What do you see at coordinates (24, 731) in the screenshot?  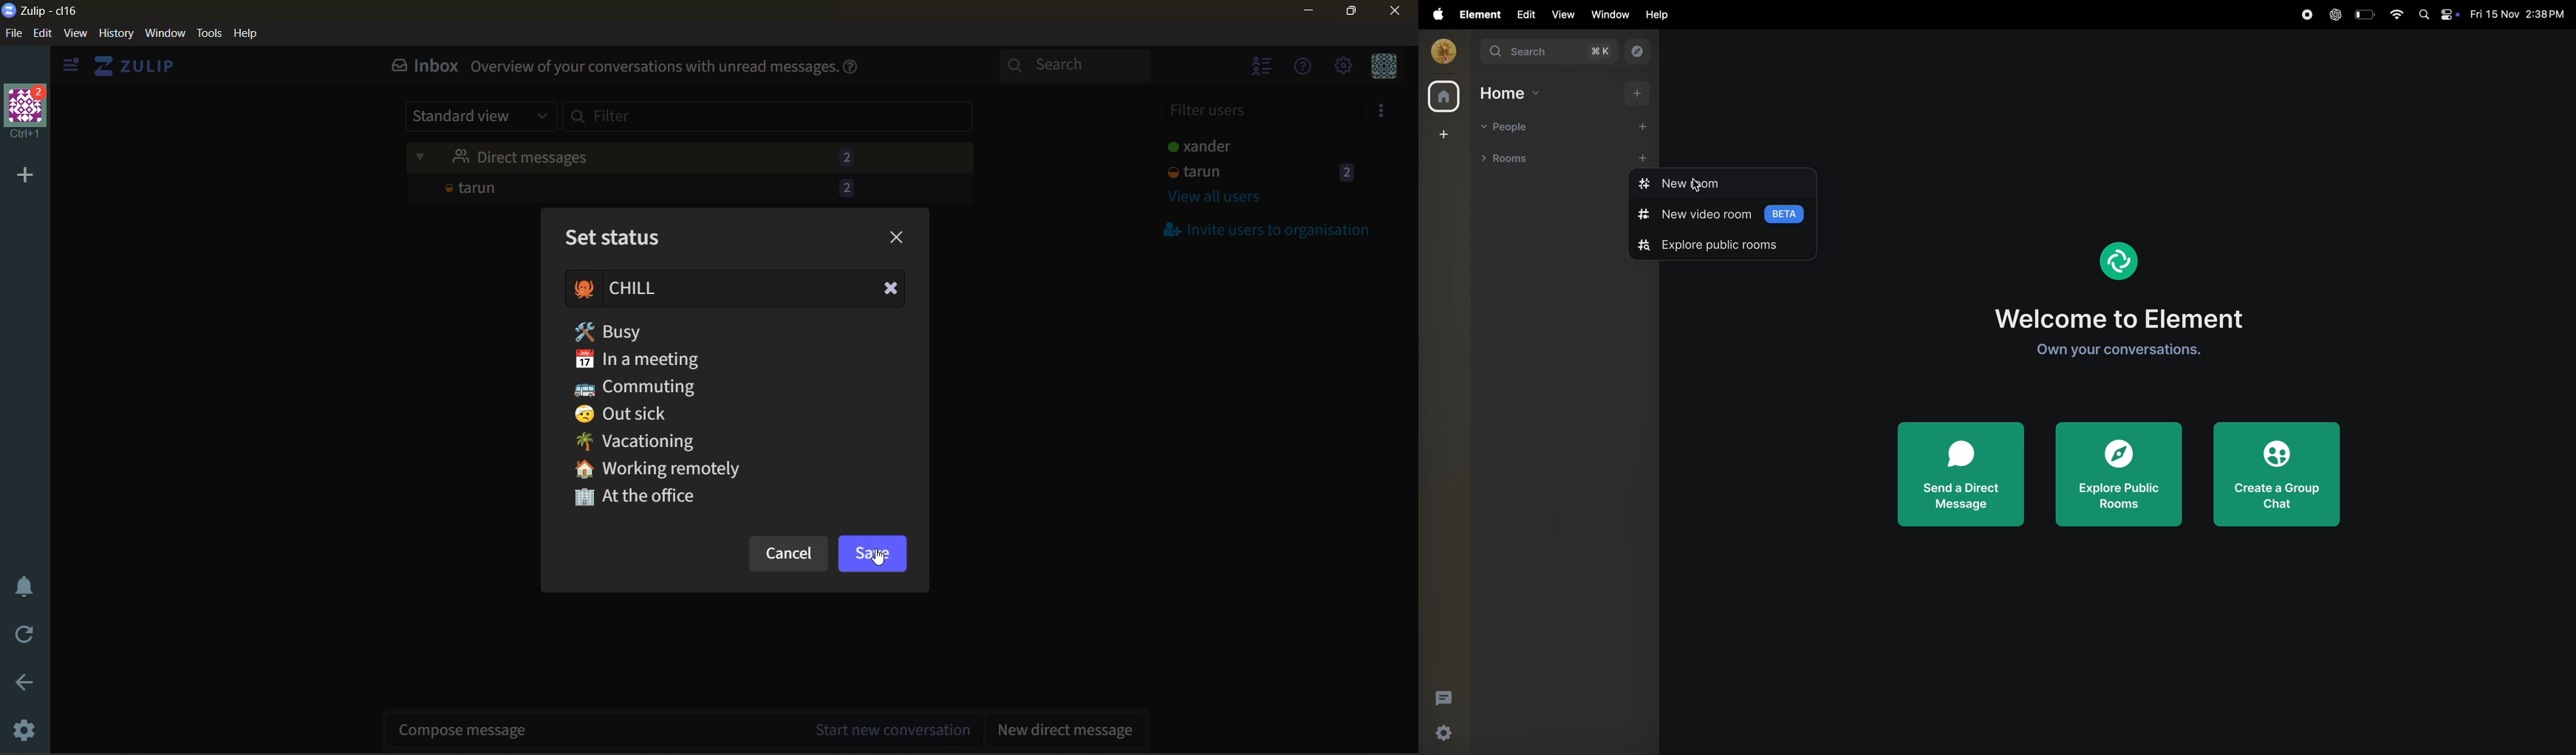 I see `settings` at bounding box center [24, 731].